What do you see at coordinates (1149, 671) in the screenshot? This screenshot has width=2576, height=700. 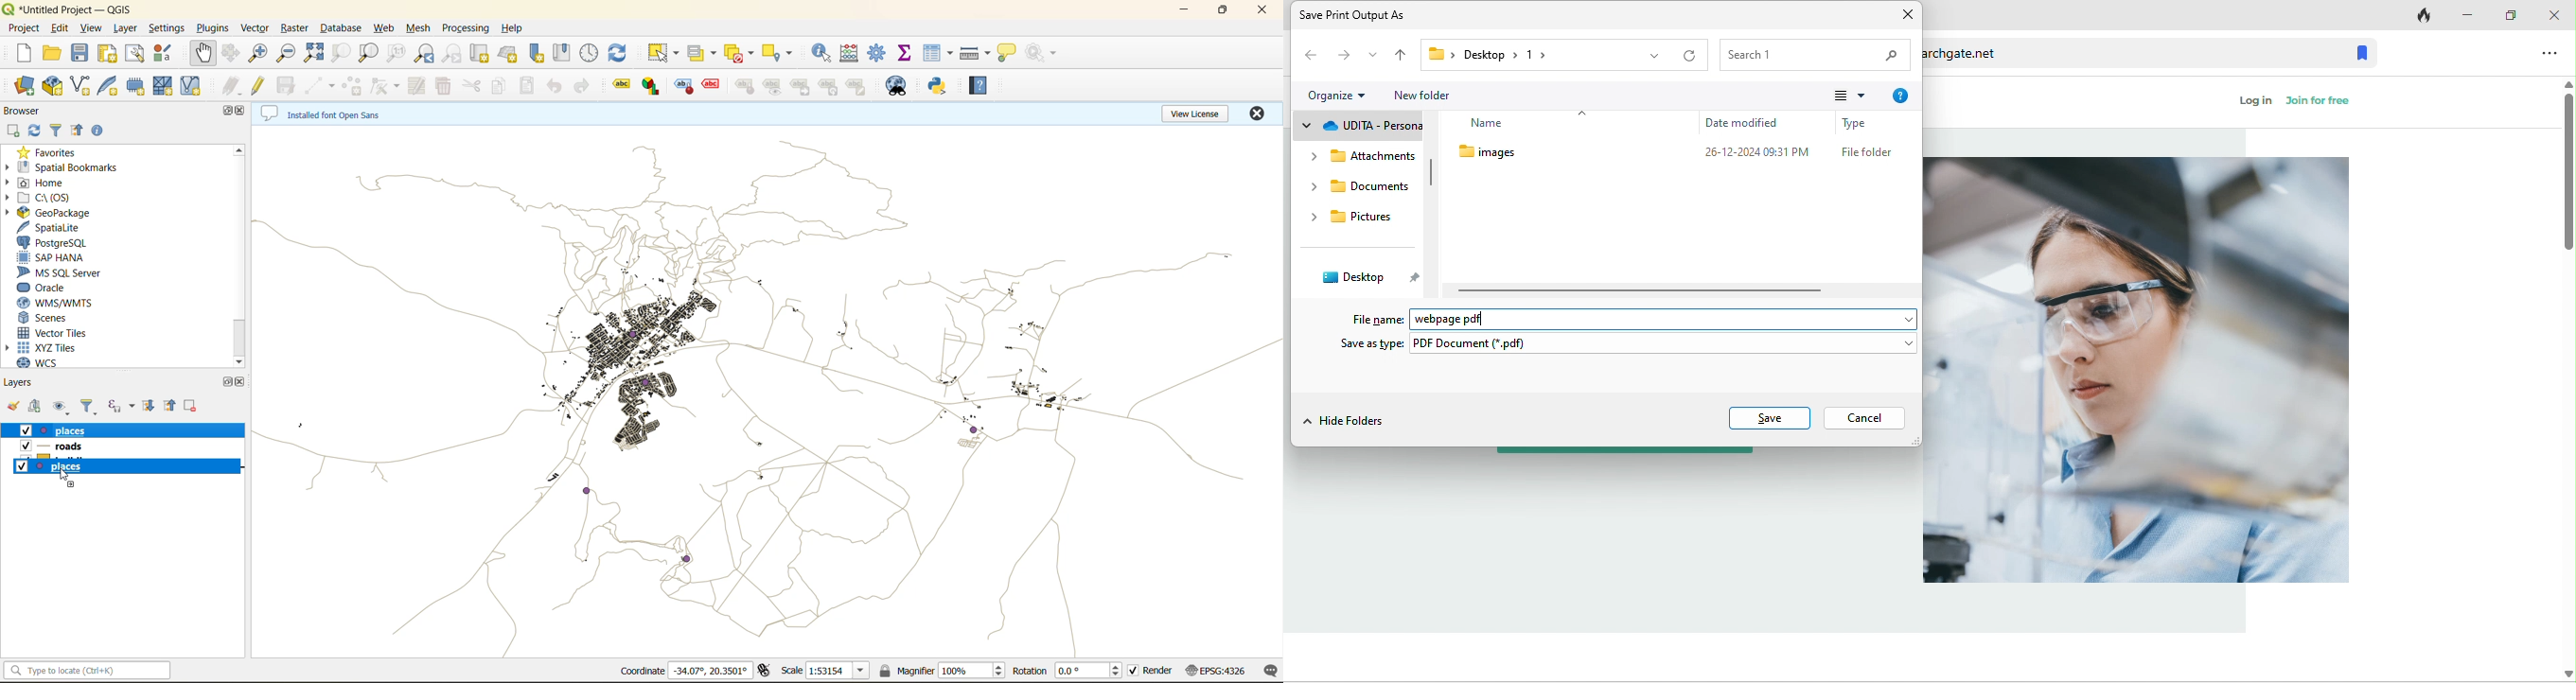 I see `render` at bounding box center [1149, 671].